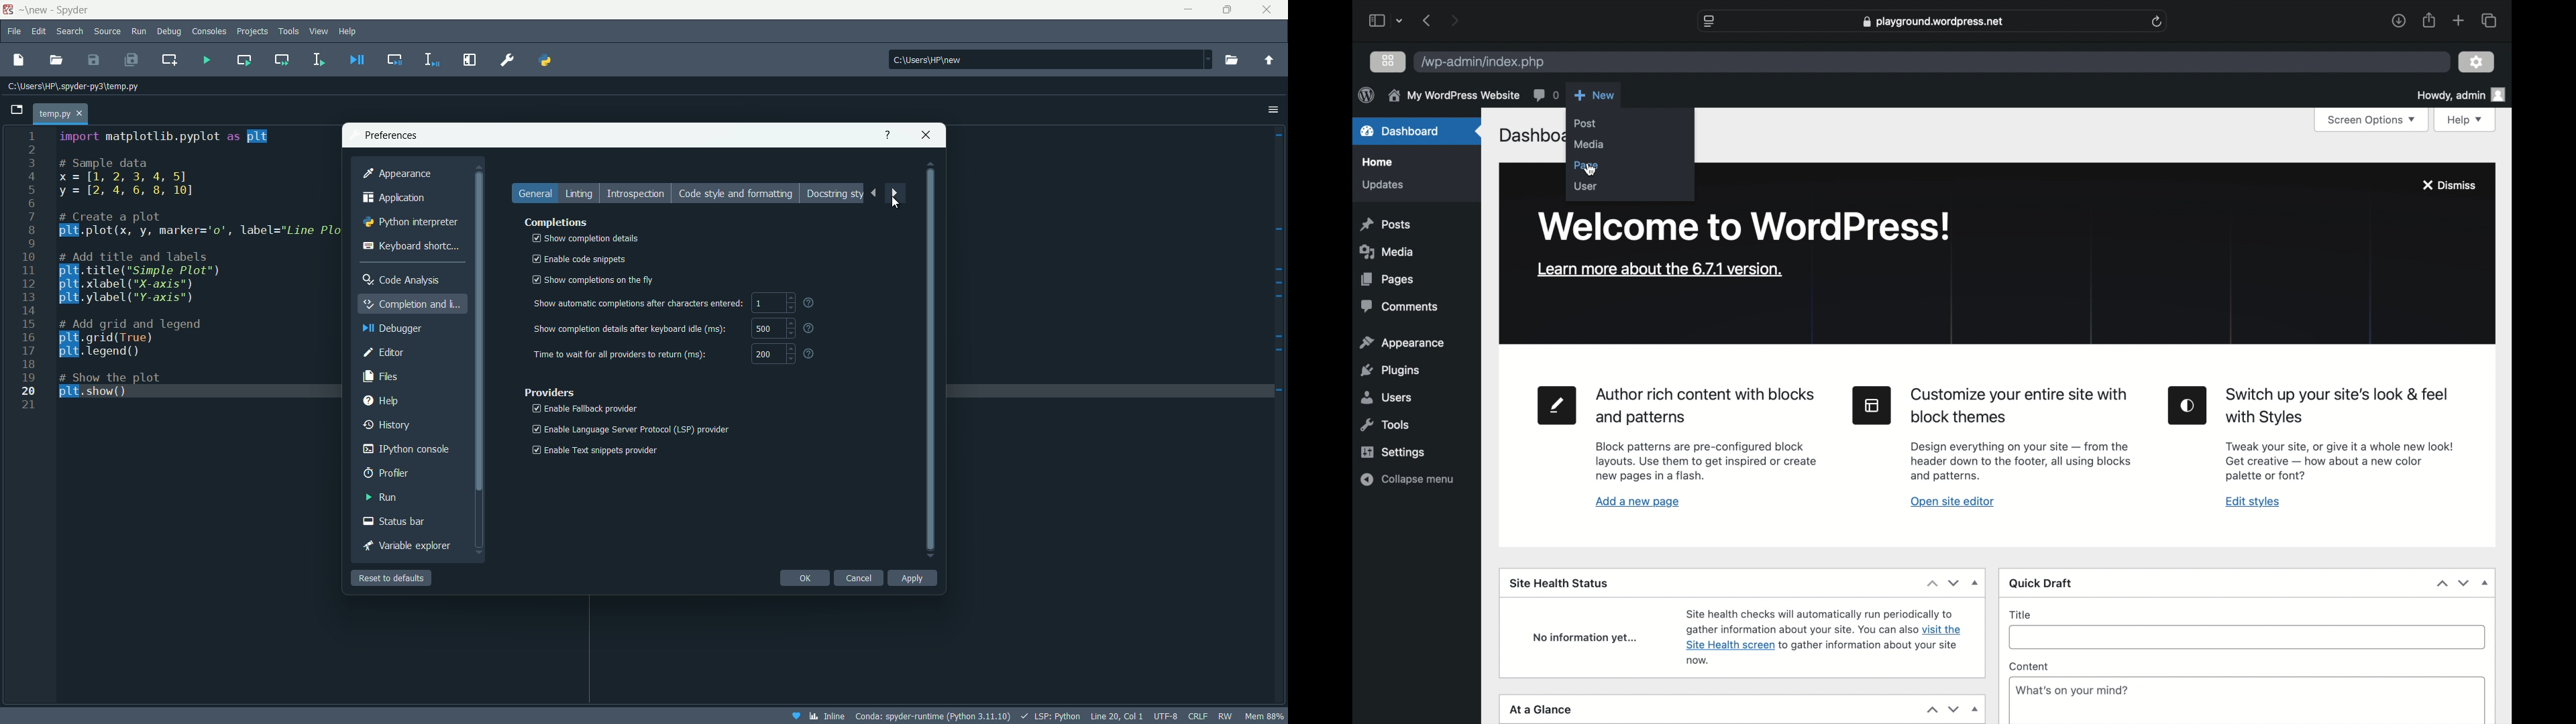 The height and width of the screenshot is (728, 2576). I want to click on tab group picker, so click(2489, 20).